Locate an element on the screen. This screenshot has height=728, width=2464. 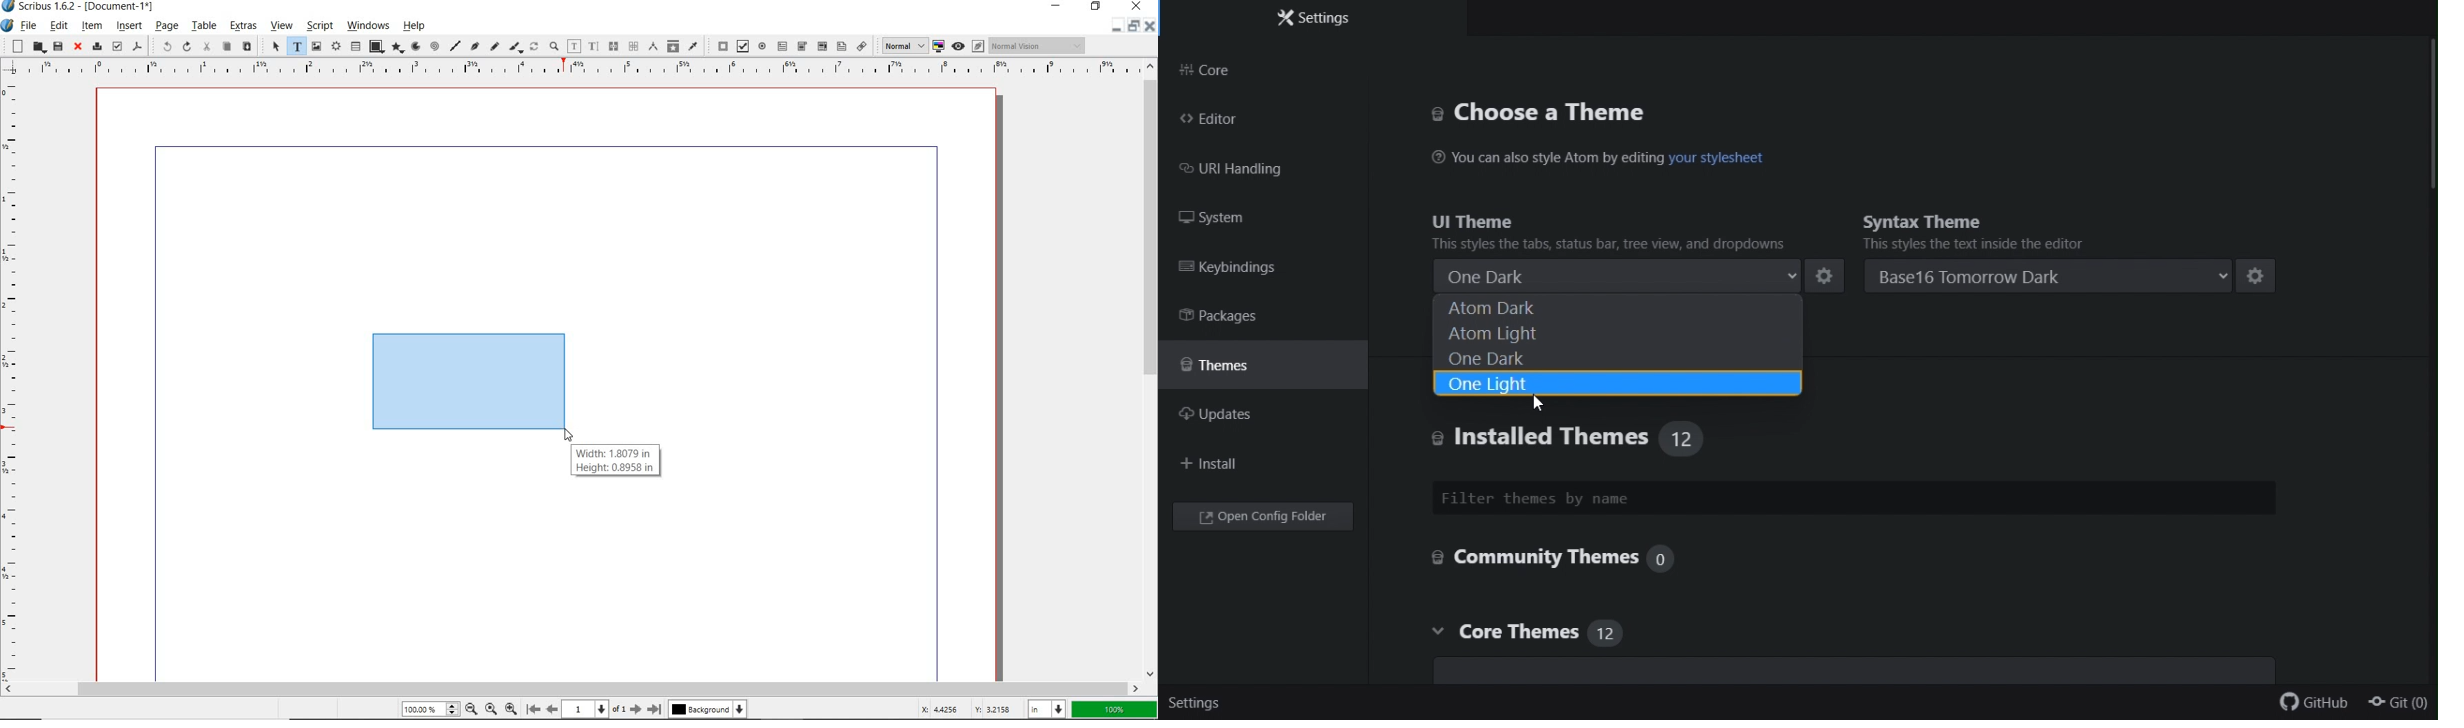
toggle color is located at coordinates (940, 46).